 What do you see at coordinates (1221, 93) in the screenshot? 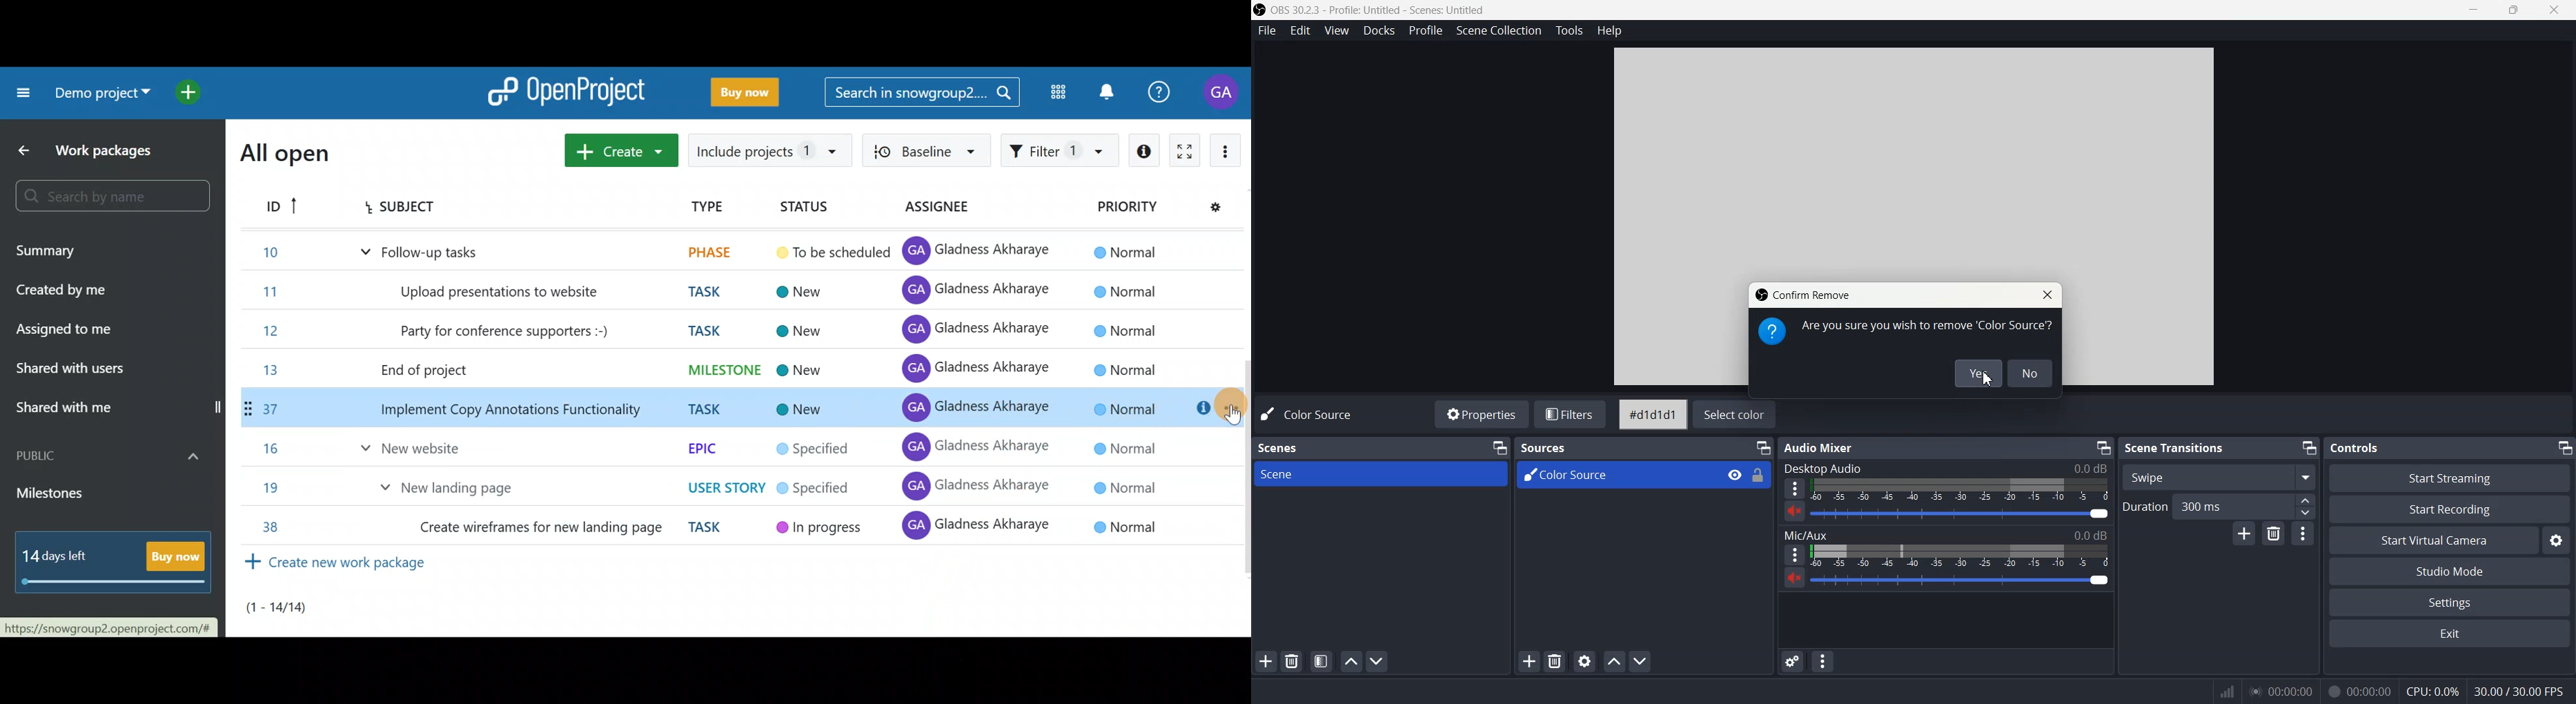
I see `Account name` at bounding box center [1221, 93].